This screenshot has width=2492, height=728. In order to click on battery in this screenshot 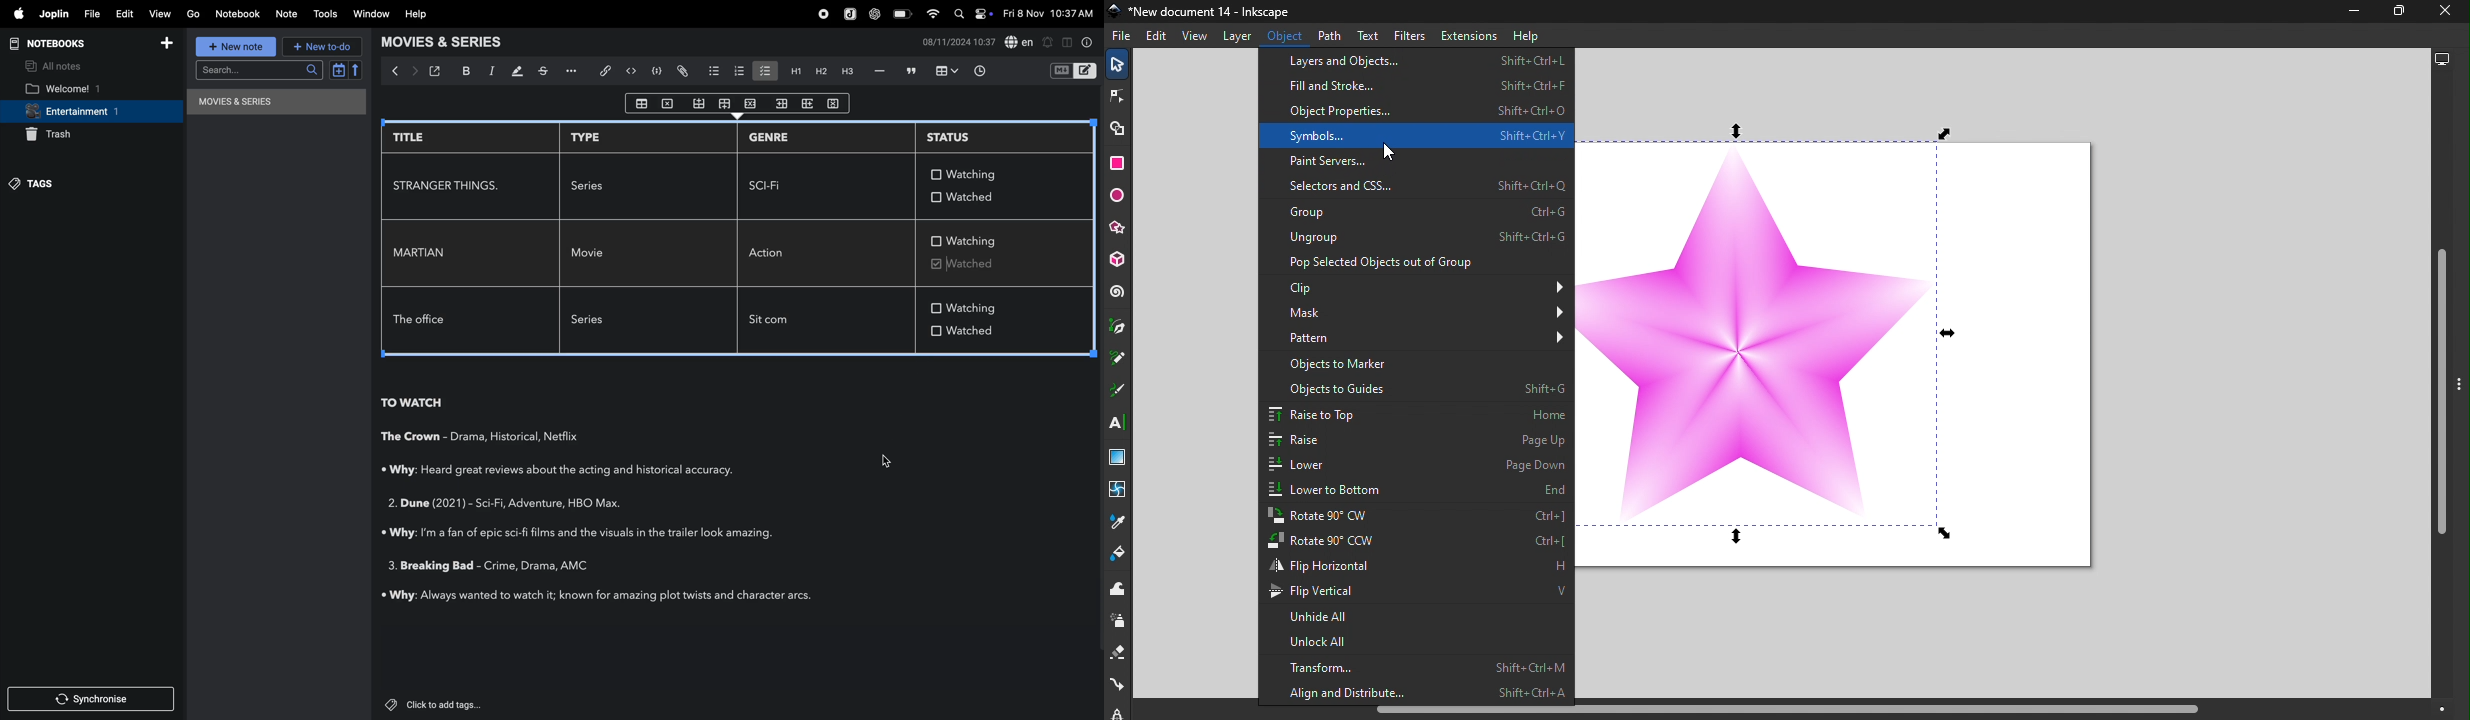, I will do `click(901, 14)`.